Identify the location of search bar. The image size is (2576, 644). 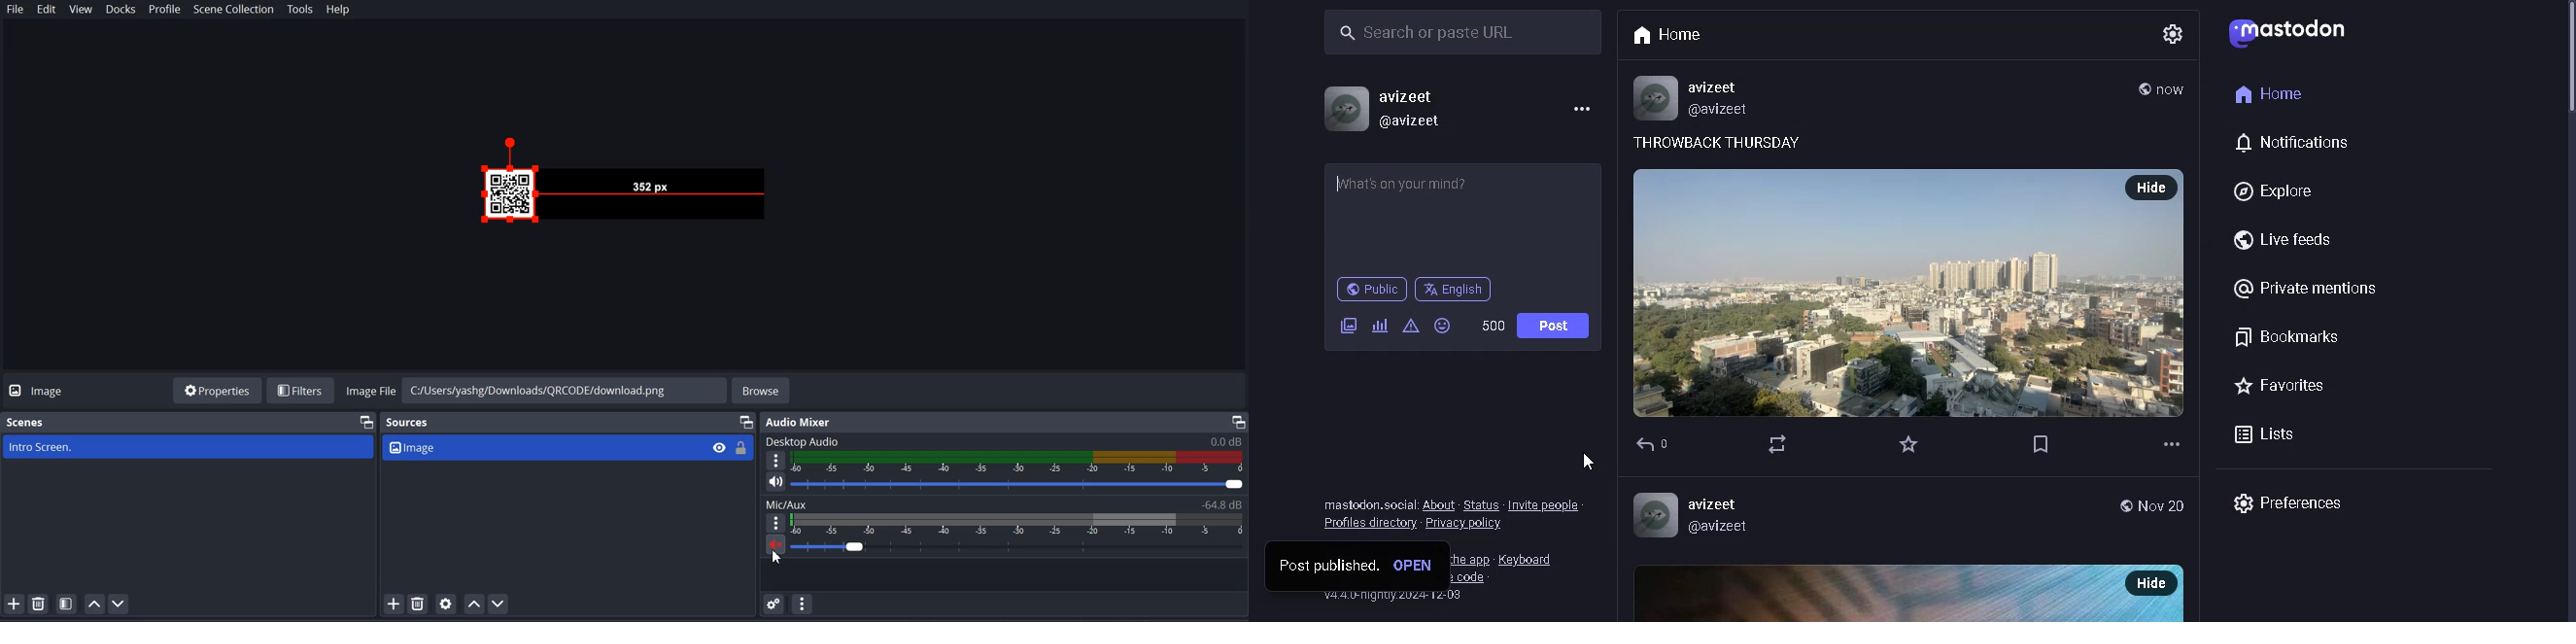
(1455, 34).